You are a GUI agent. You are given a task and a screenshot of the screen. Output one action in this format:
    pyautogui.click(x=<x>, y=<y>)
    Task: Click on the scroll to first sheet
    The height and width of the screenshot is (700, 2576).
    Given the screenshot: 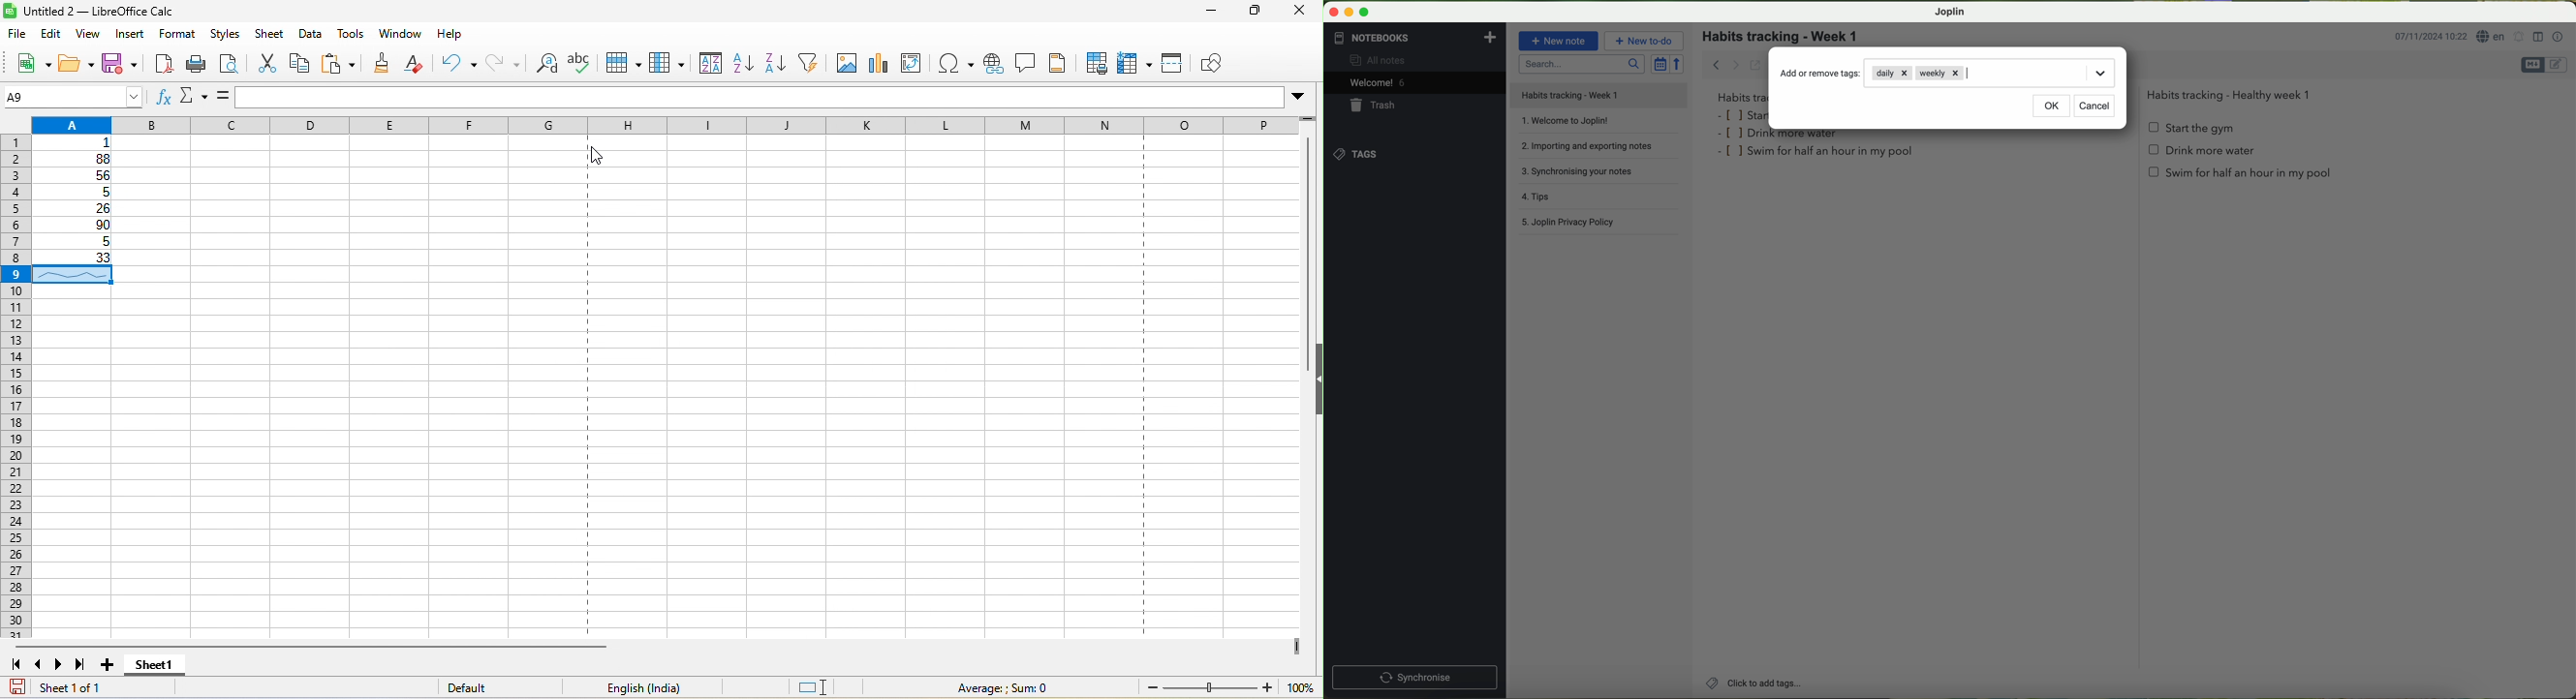 What is the action you would take?
    pyautogui.click(x=16, y=665)
    